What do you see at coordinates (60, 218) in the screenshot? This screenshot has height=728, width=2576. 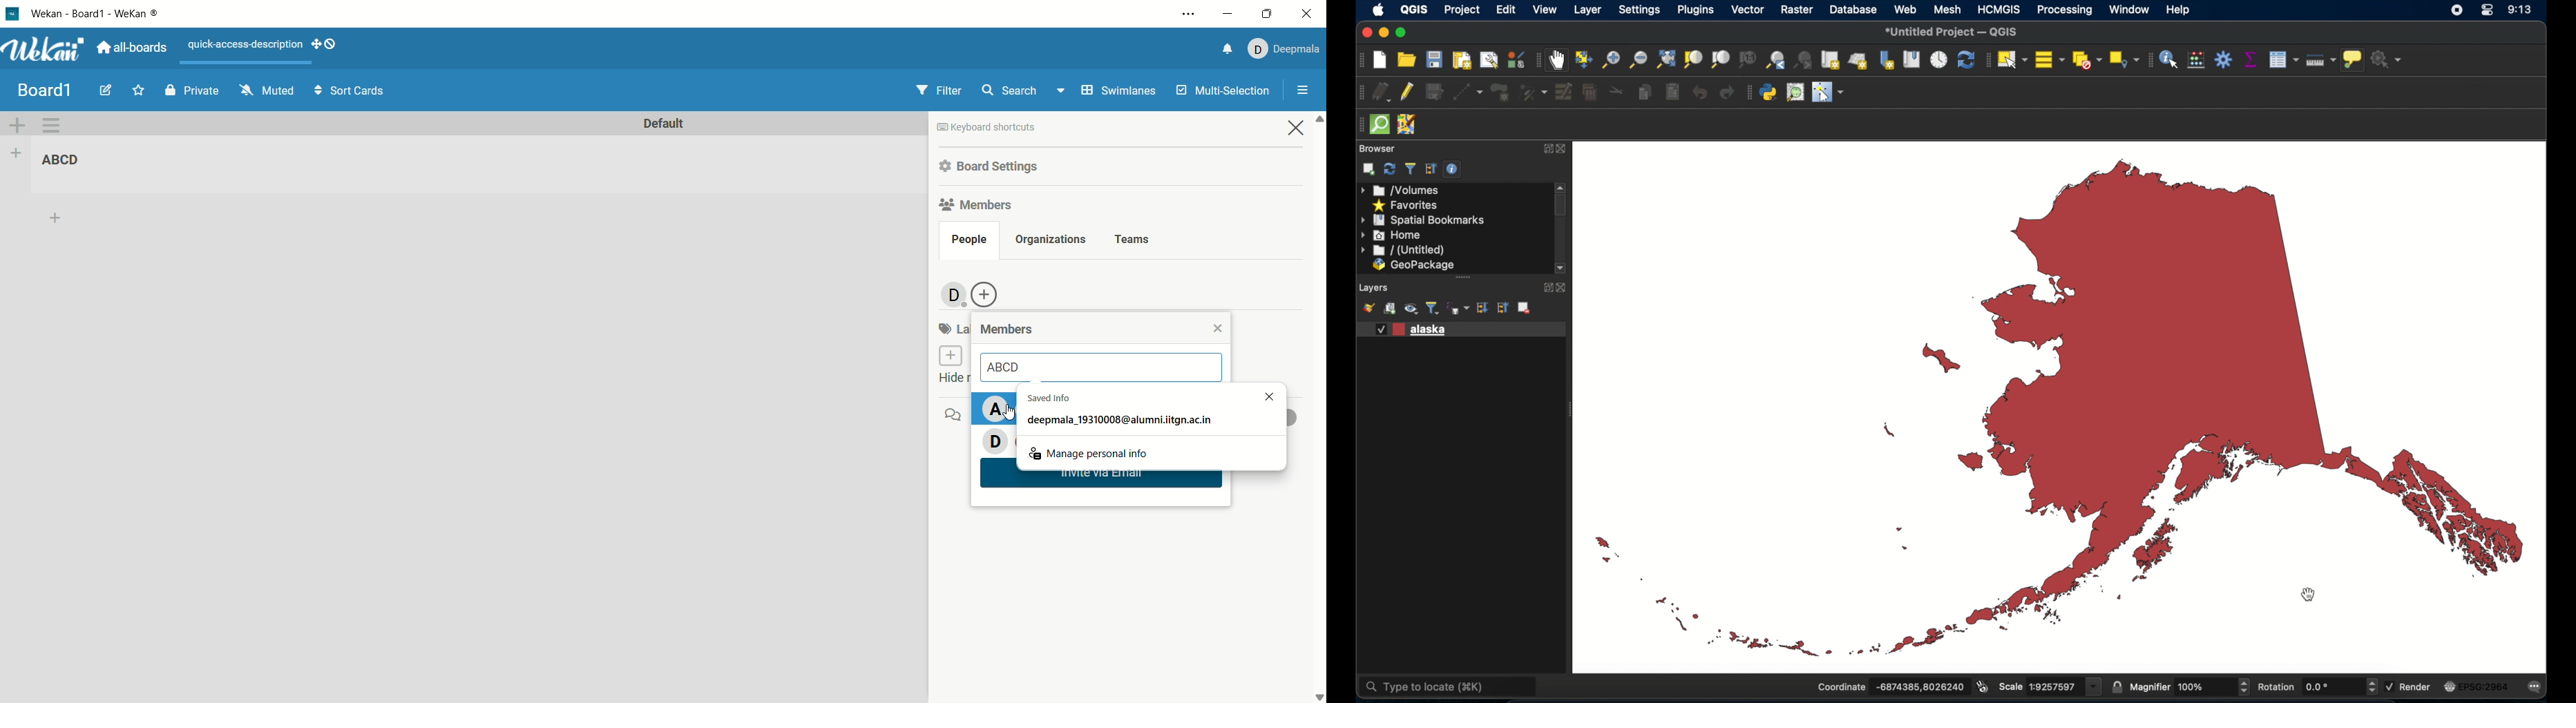 I see `add` at bounding box center [60, 218].